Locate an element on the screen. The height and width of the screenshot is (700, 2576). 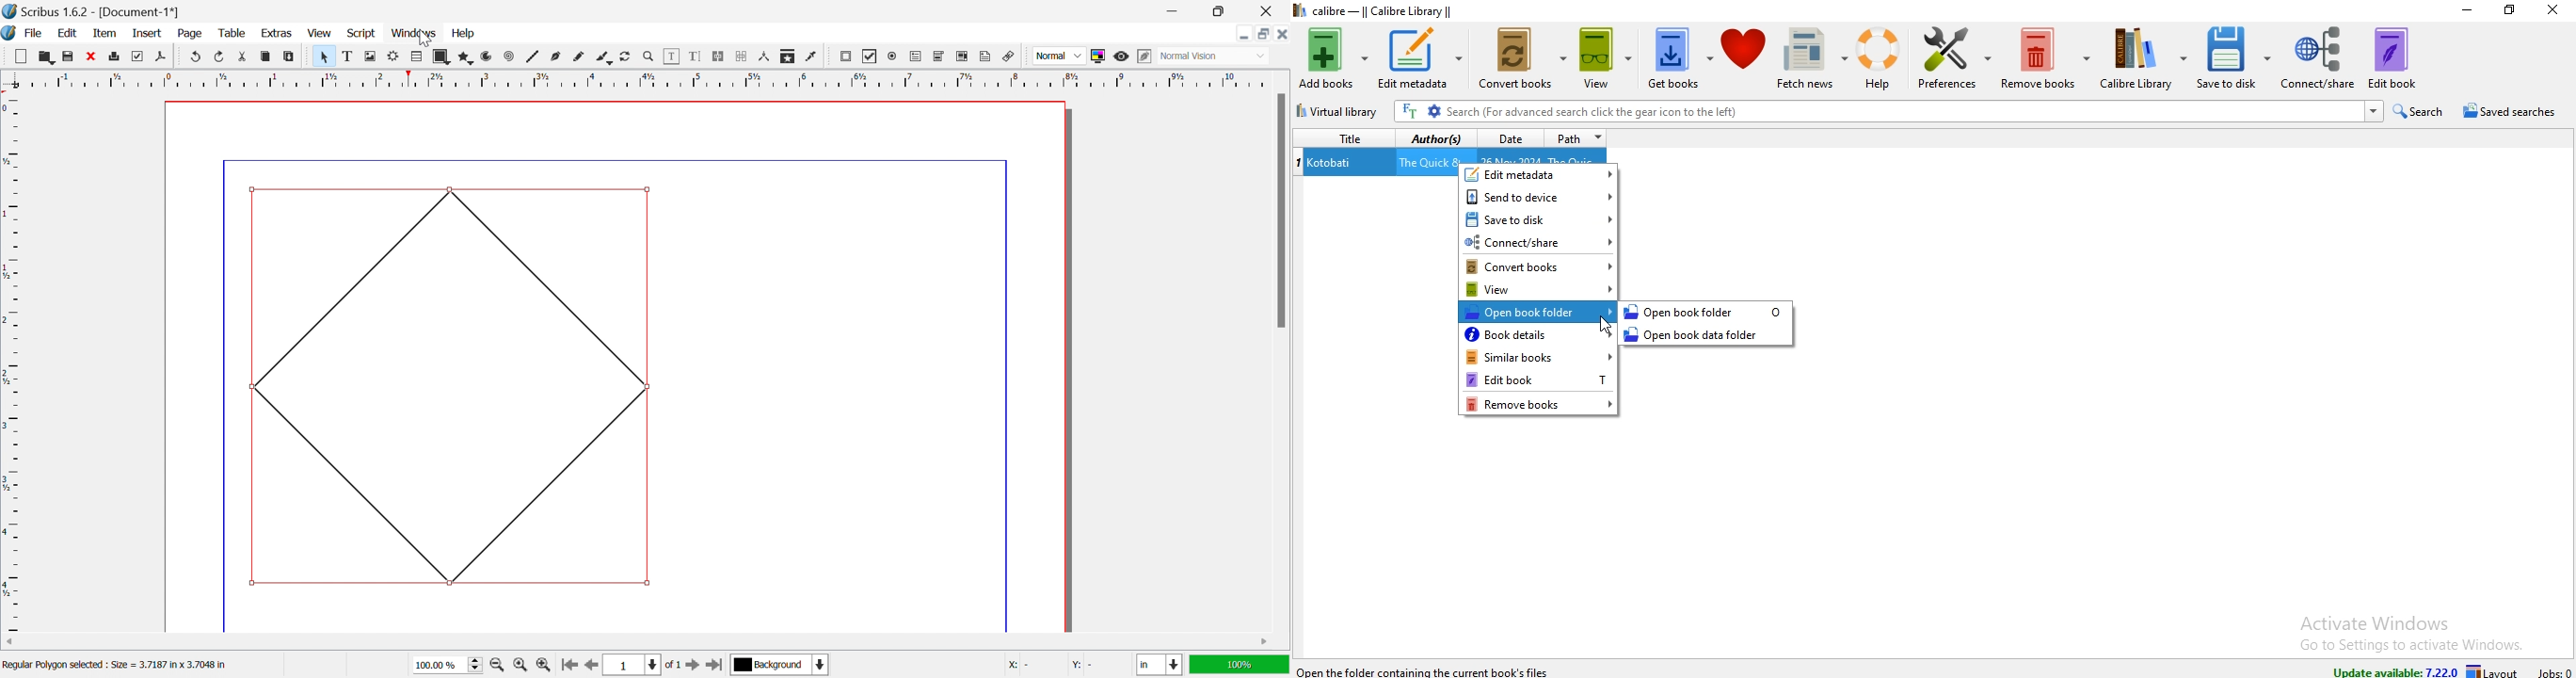
Save as PDF is located at coordinates (164, 57).